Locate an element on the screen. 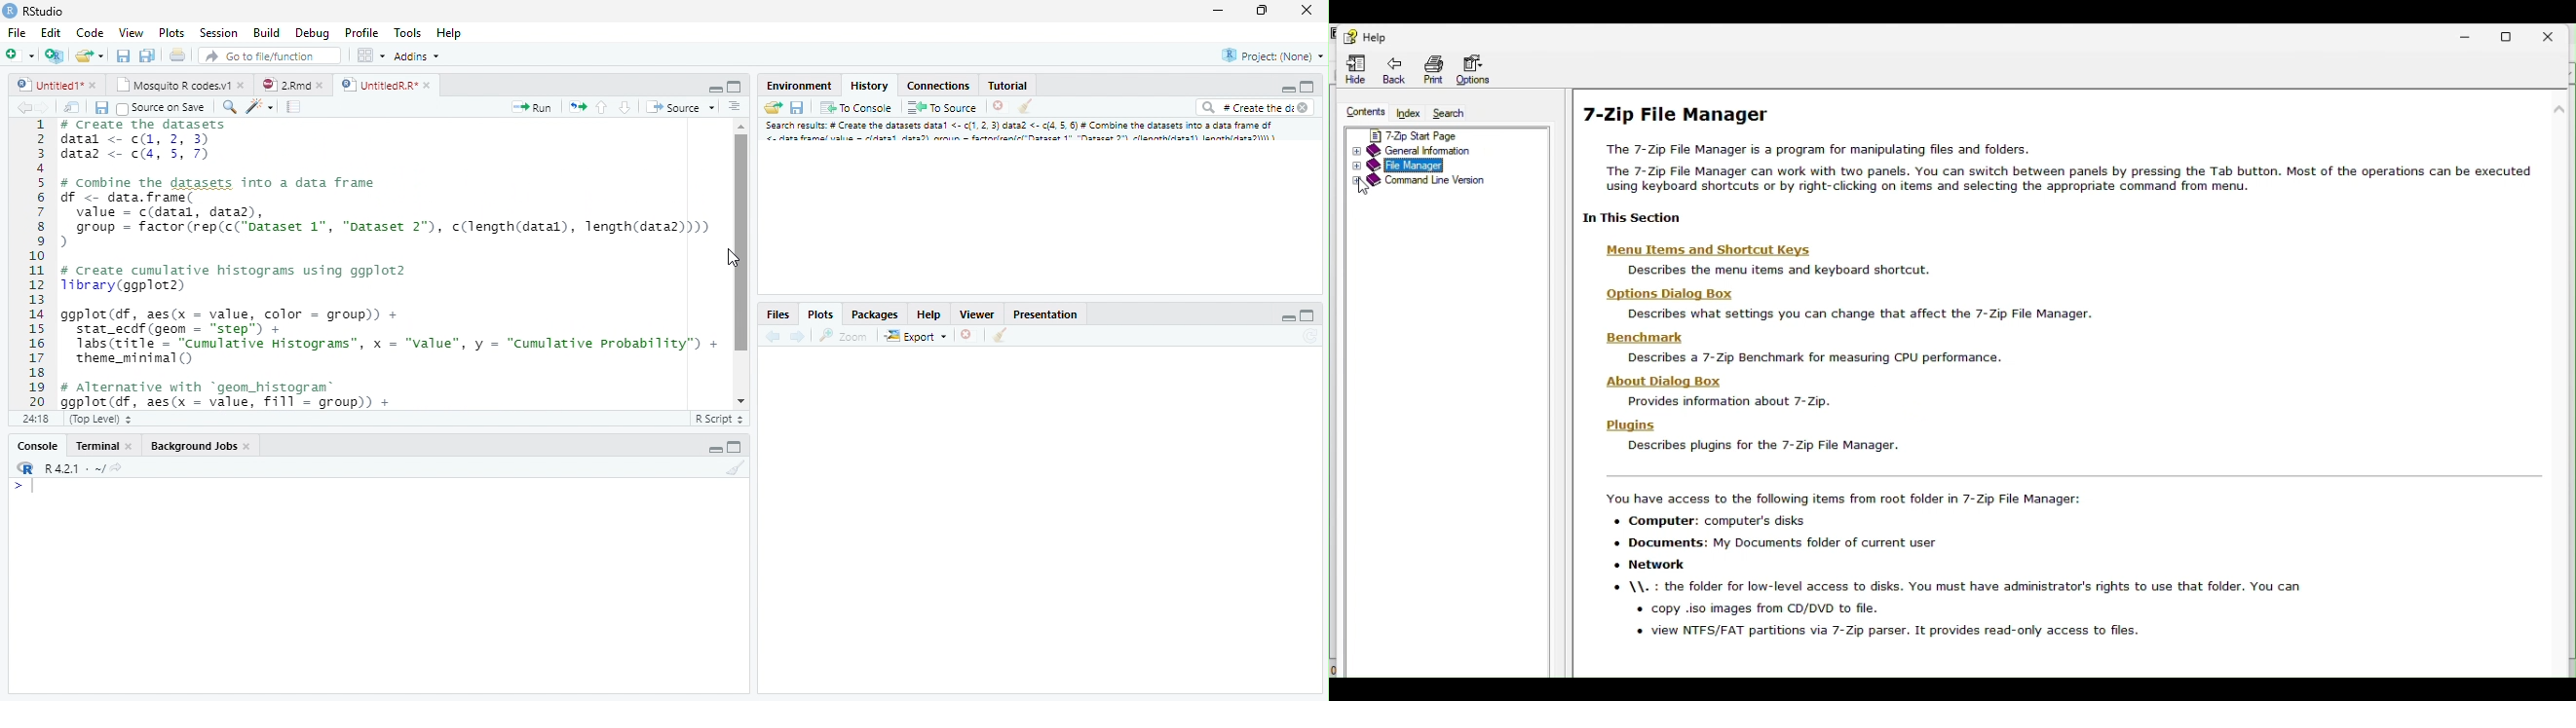  Save is located at coordinates (123, 55).